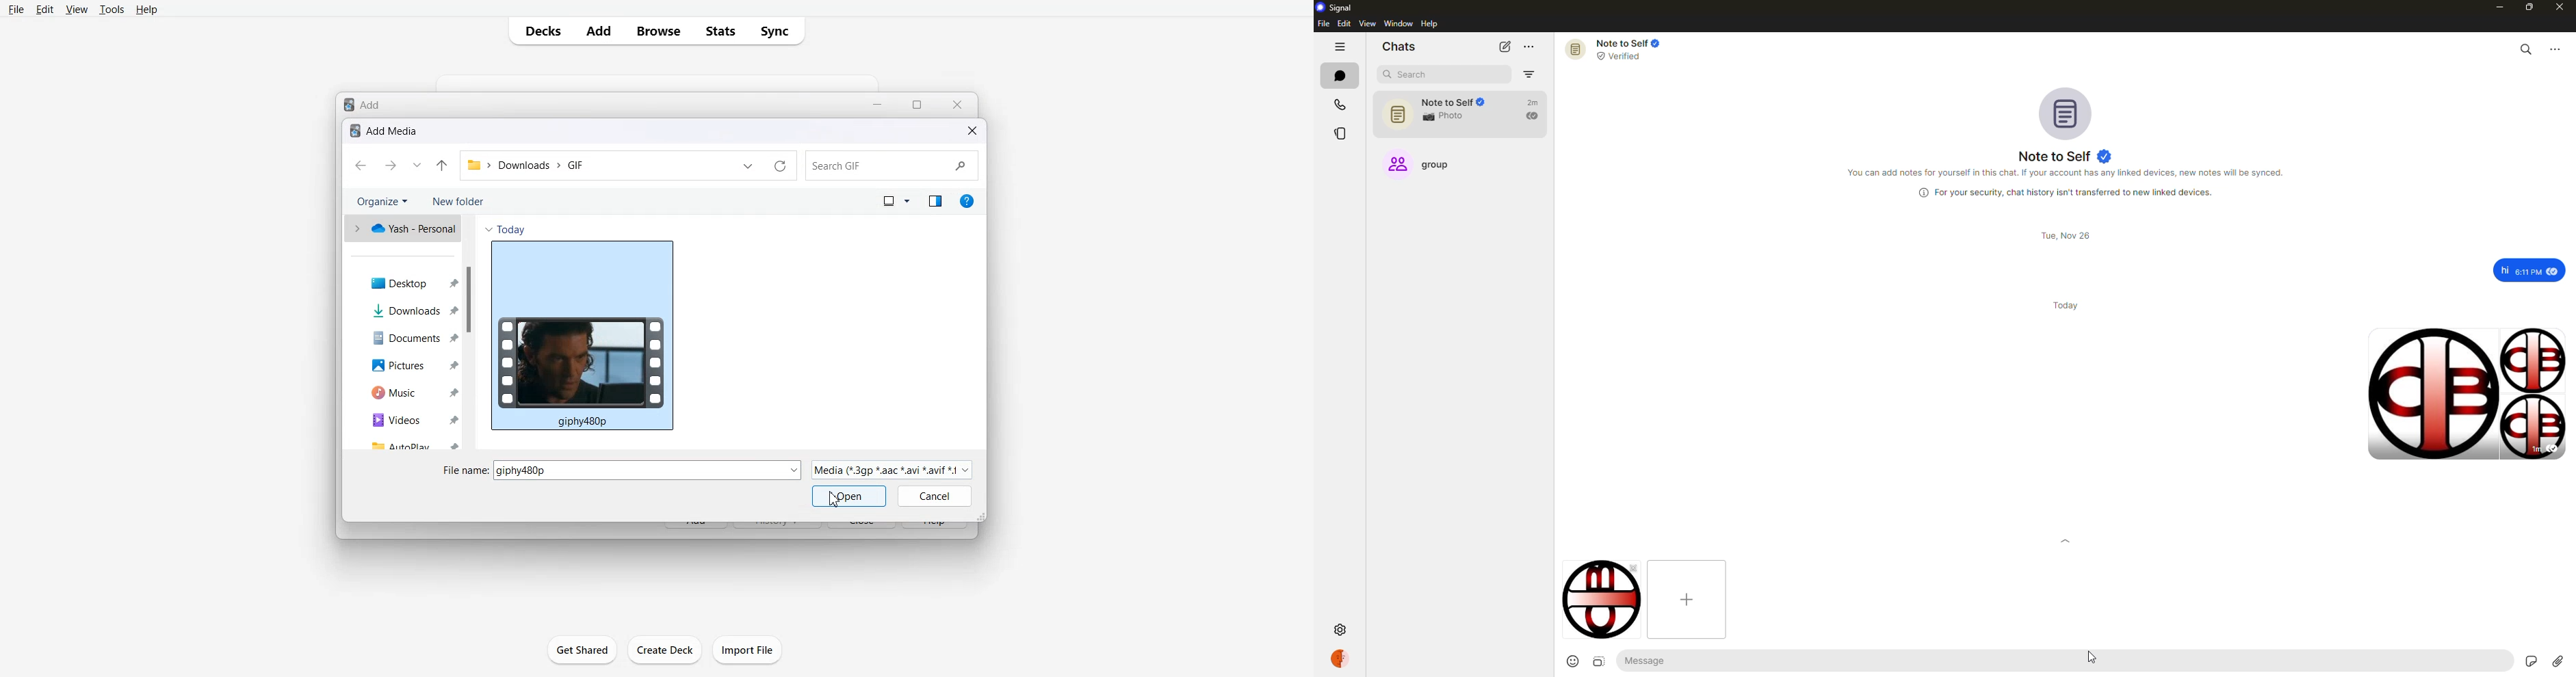 The height and width of the screenshot is (700, 2576). I want to click on note to self, so click(1462, 110).